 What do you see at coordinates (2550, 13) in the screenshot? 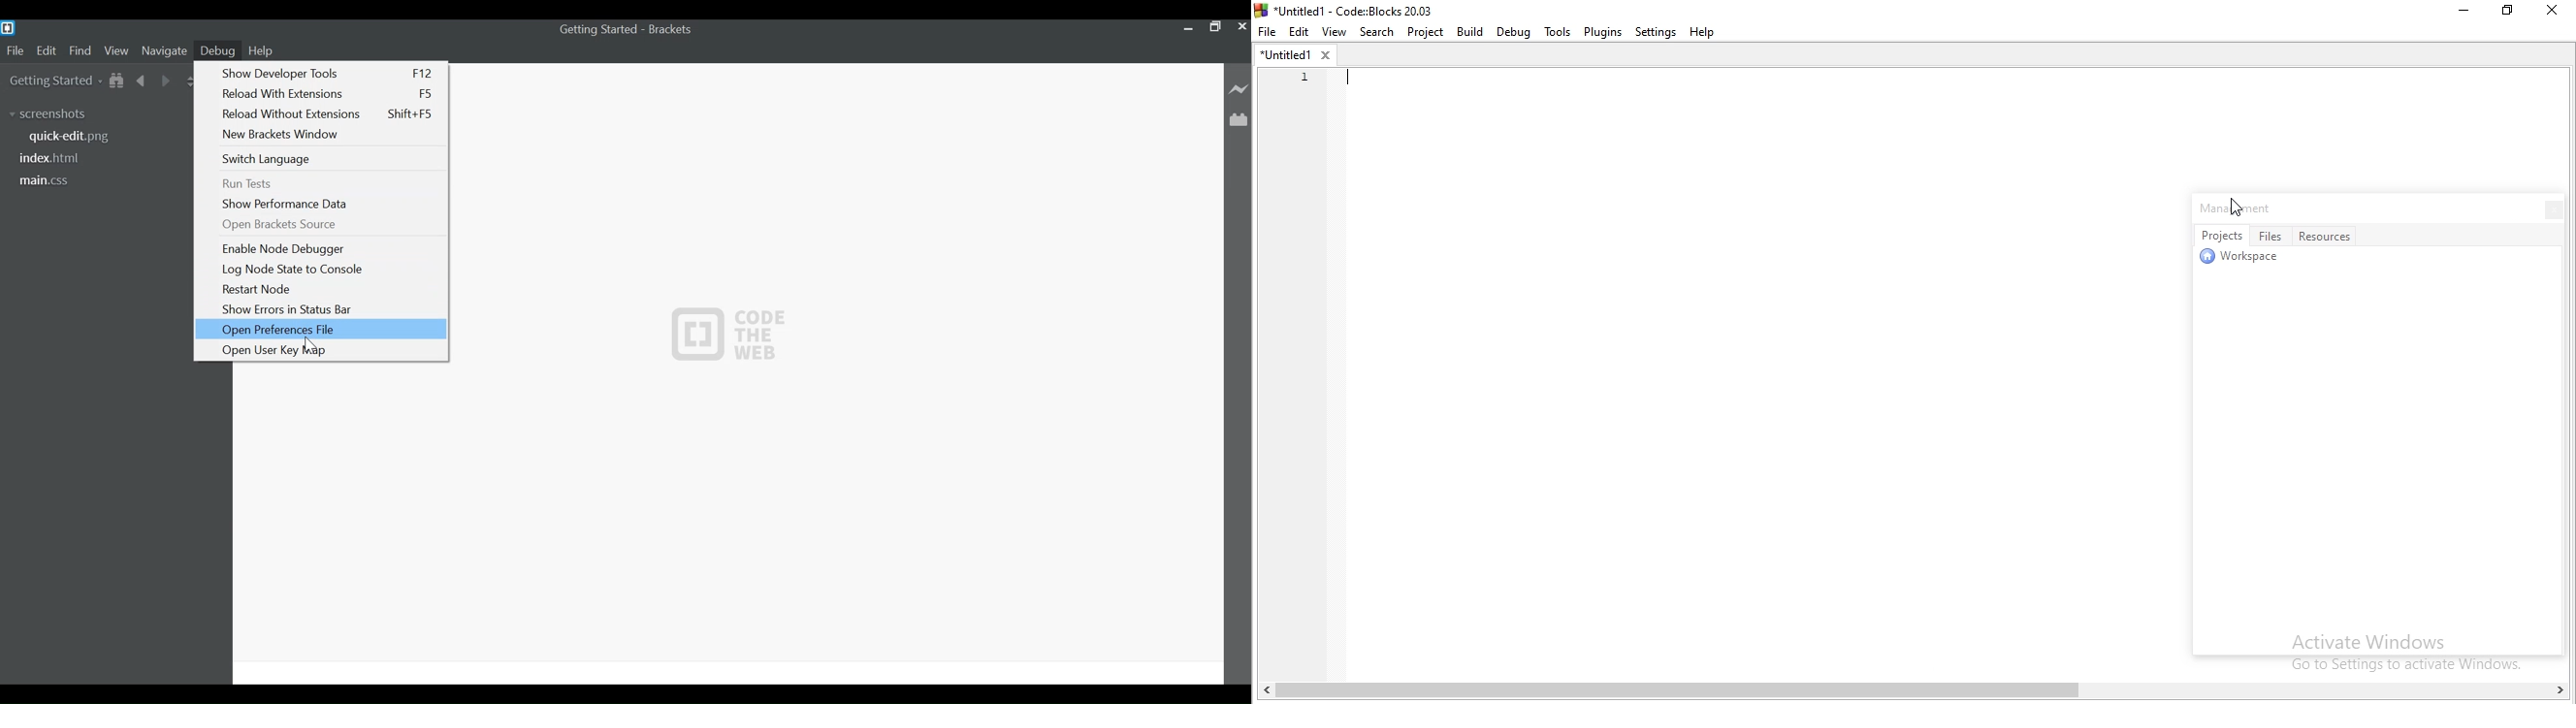
I see `Close` at bounding box center [2550, 13].